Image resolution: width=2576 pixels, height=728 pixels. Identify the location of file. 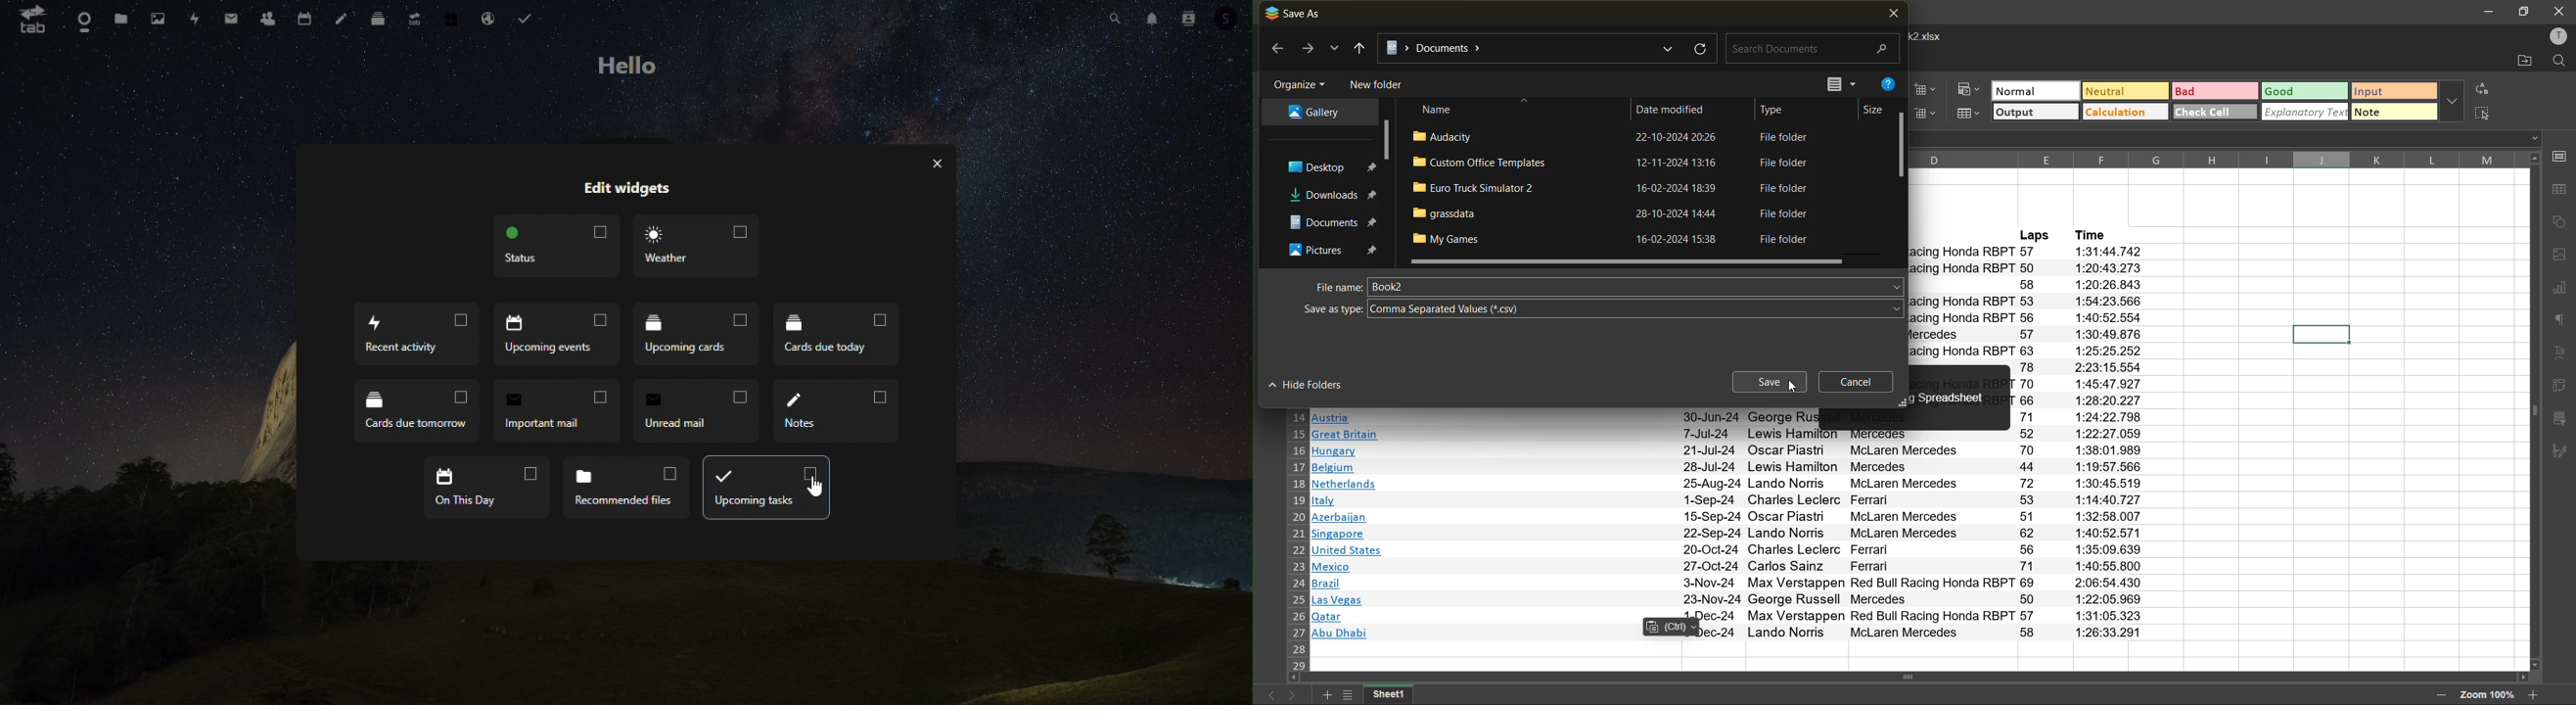
(1616, 214).